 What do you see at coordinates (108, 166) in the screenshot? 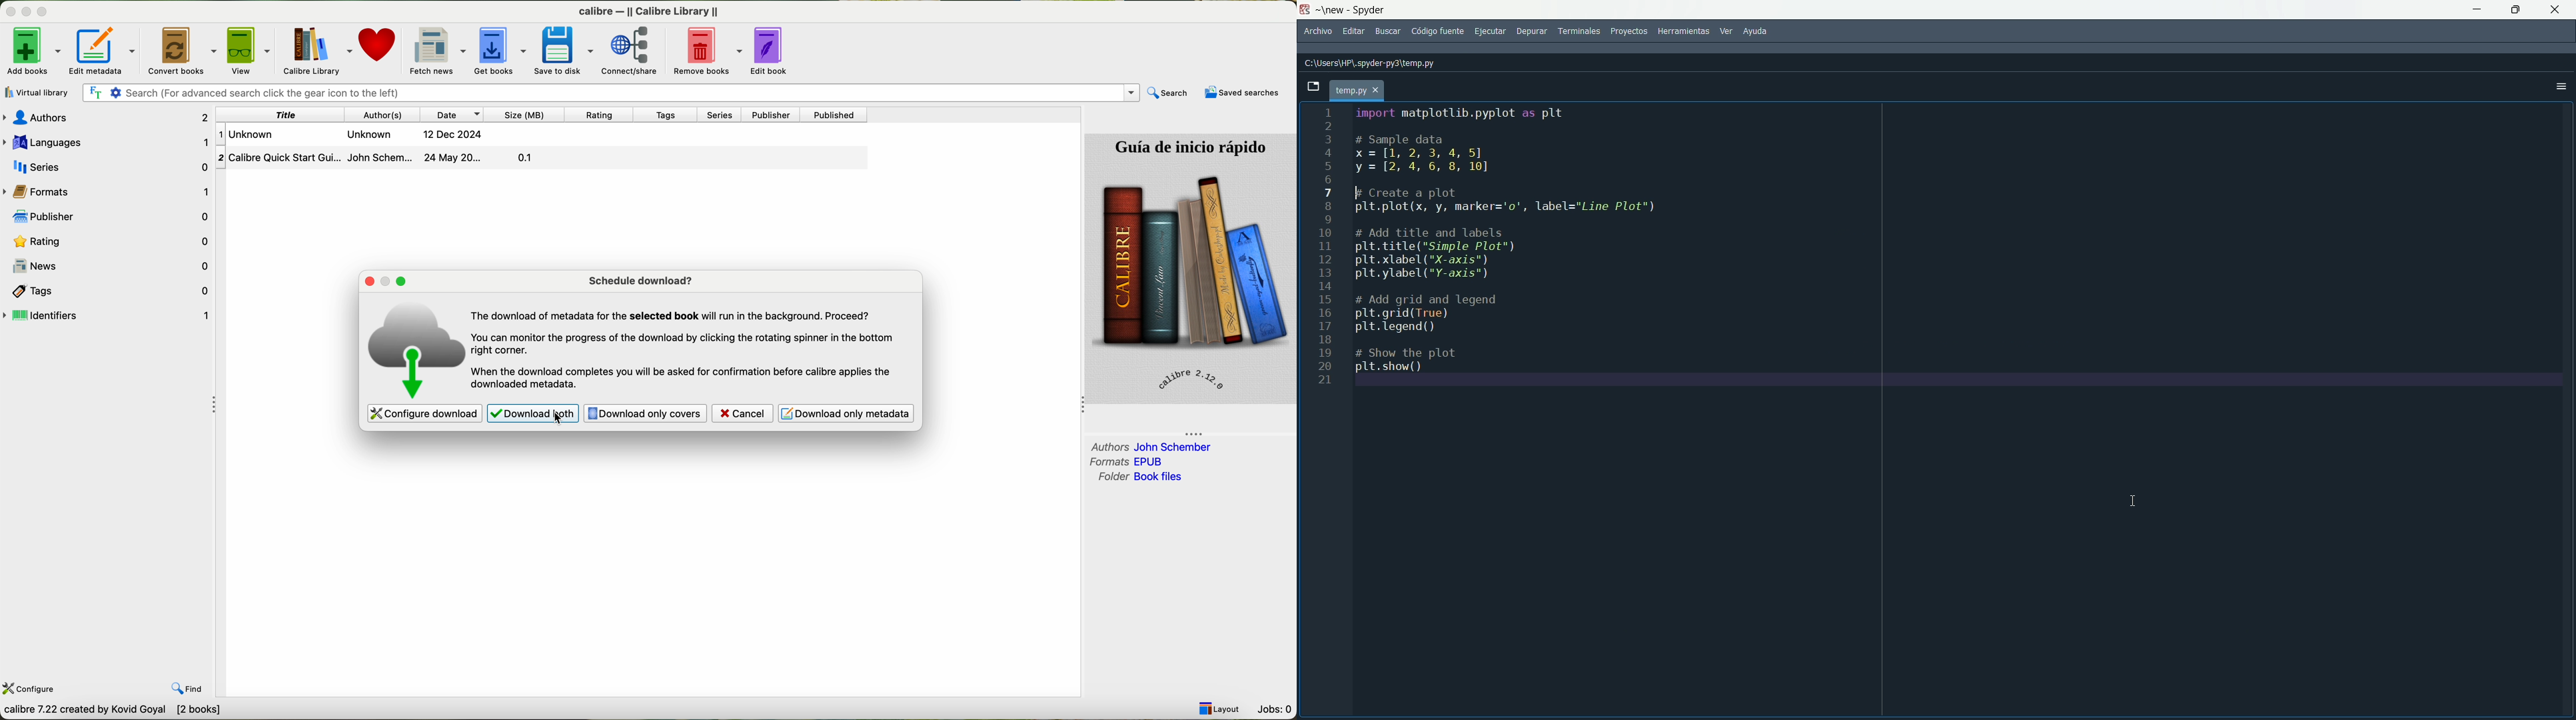
I see `series` at bounding box center [108, 166].